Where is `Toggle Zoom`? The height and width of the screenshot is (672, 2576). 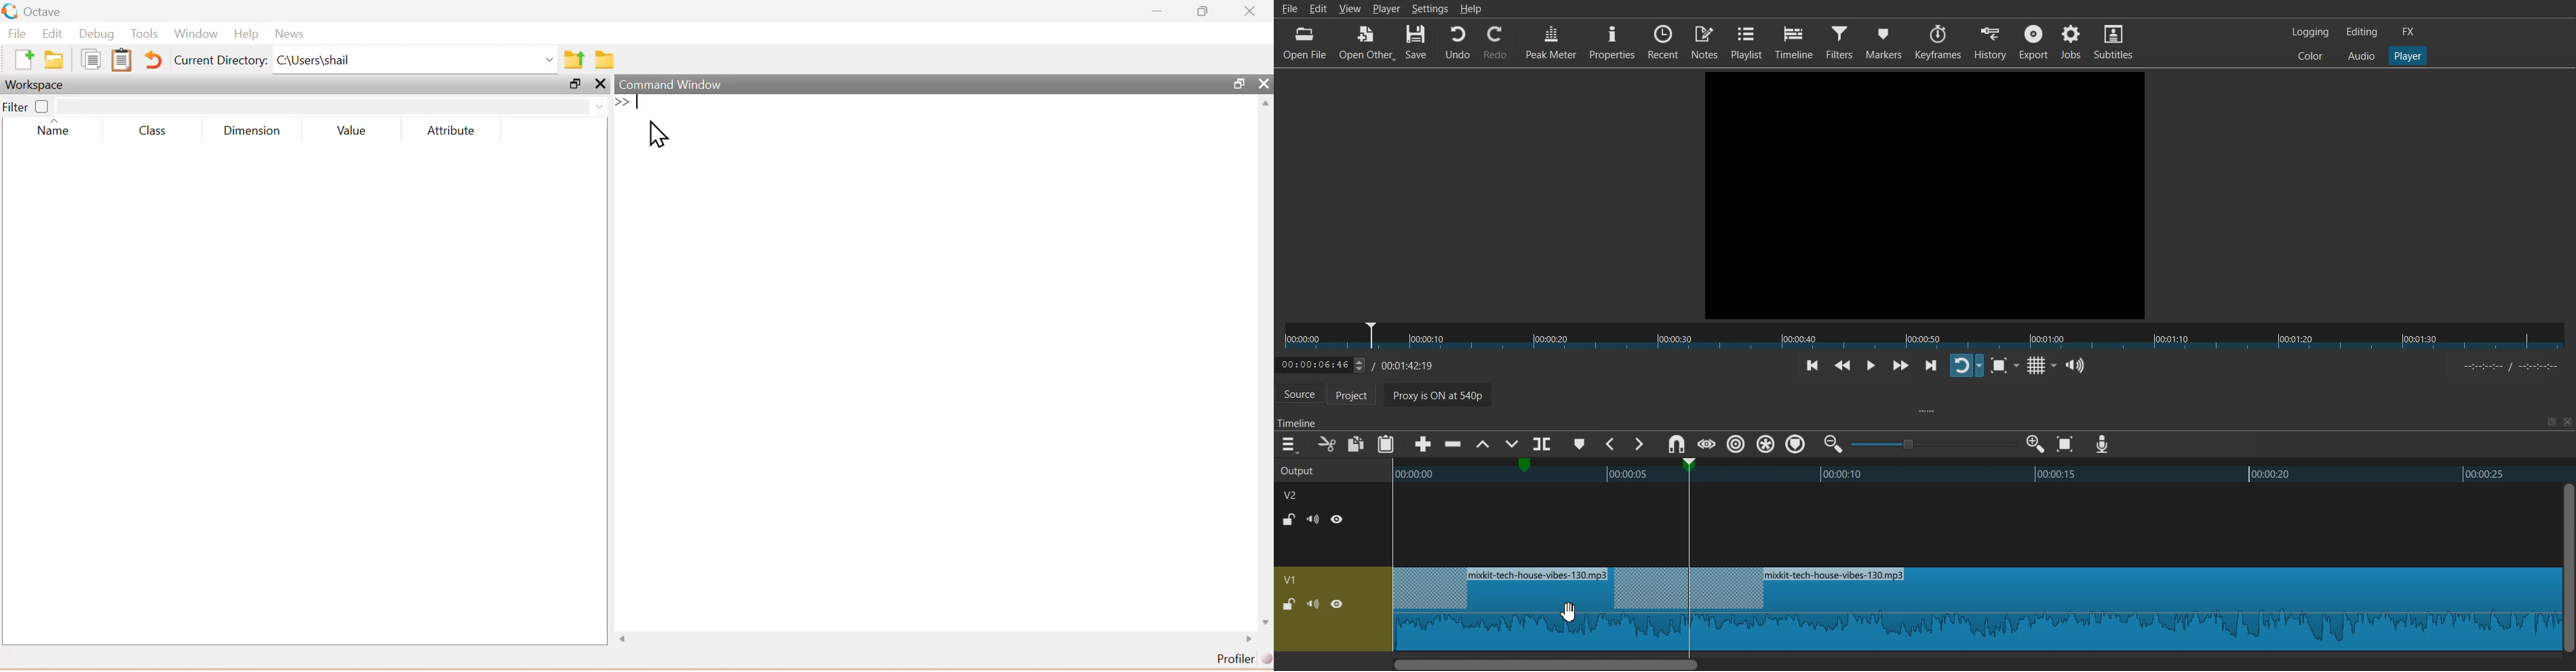 Toggle Zoom is located at coordinates (2001, 366).